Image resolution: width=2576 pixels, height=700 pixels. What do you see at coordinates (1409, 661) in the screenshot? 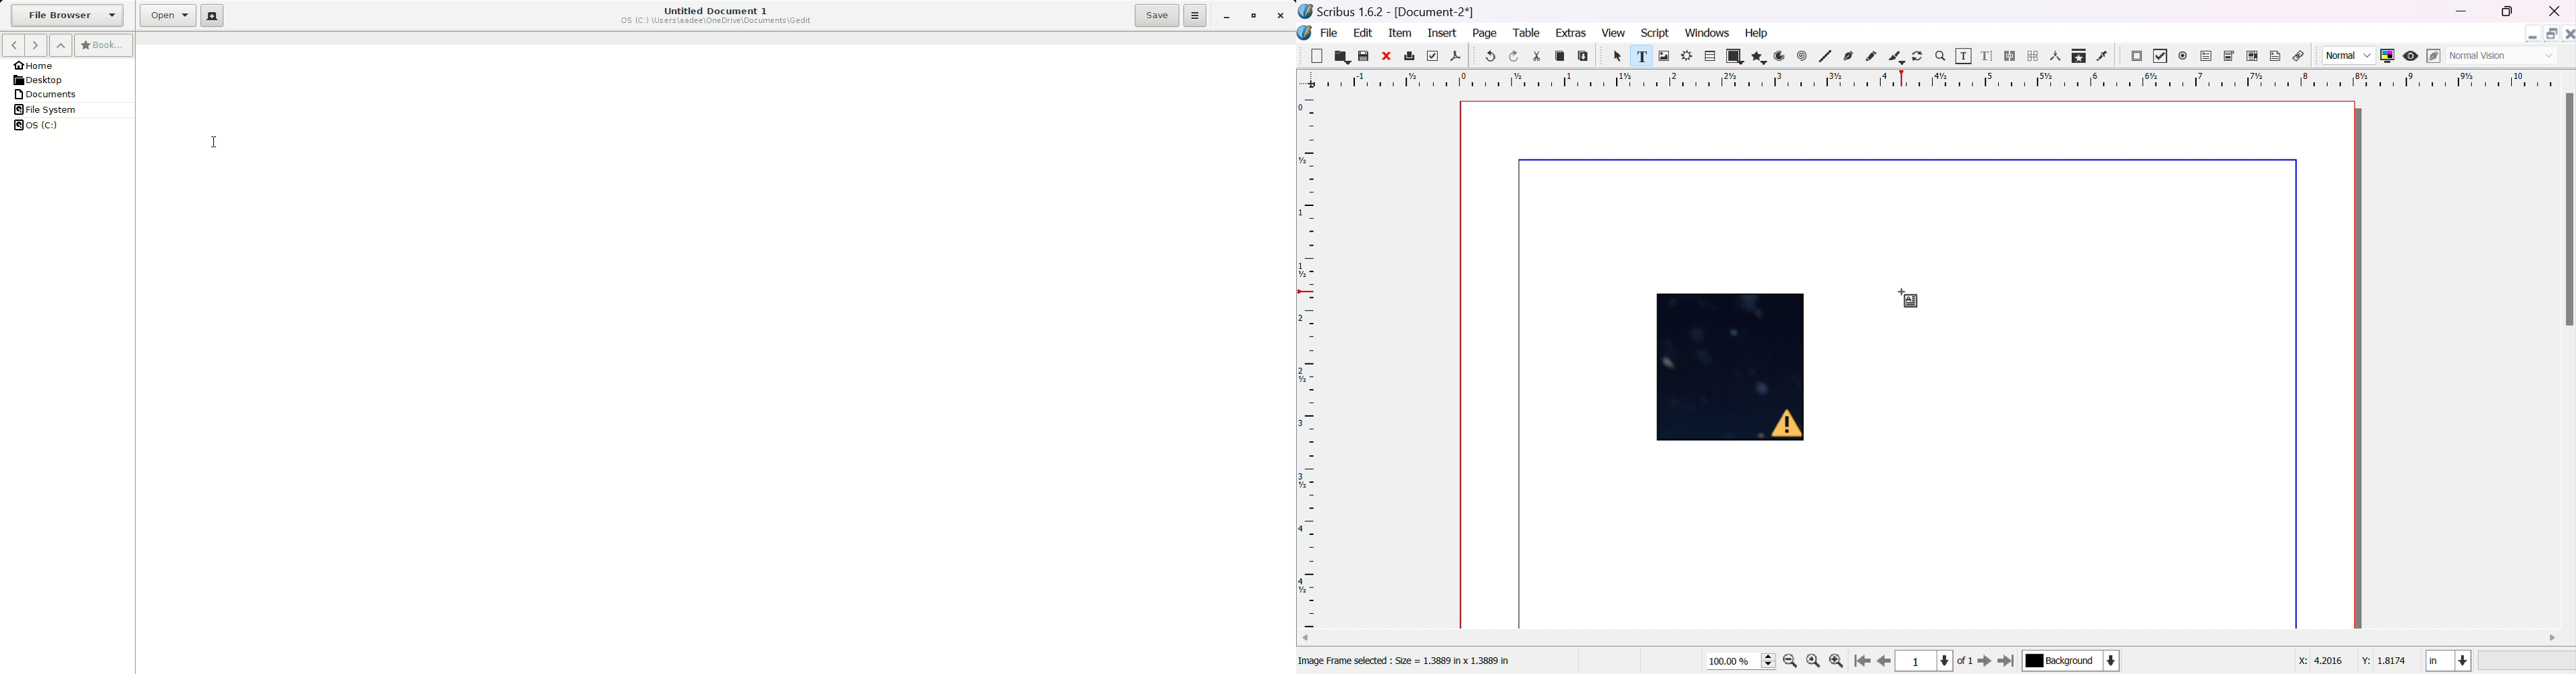
I see `Image Frame selected : Size = 1.3889 in x 1.3889 in` at bounding box center [1409, 661].